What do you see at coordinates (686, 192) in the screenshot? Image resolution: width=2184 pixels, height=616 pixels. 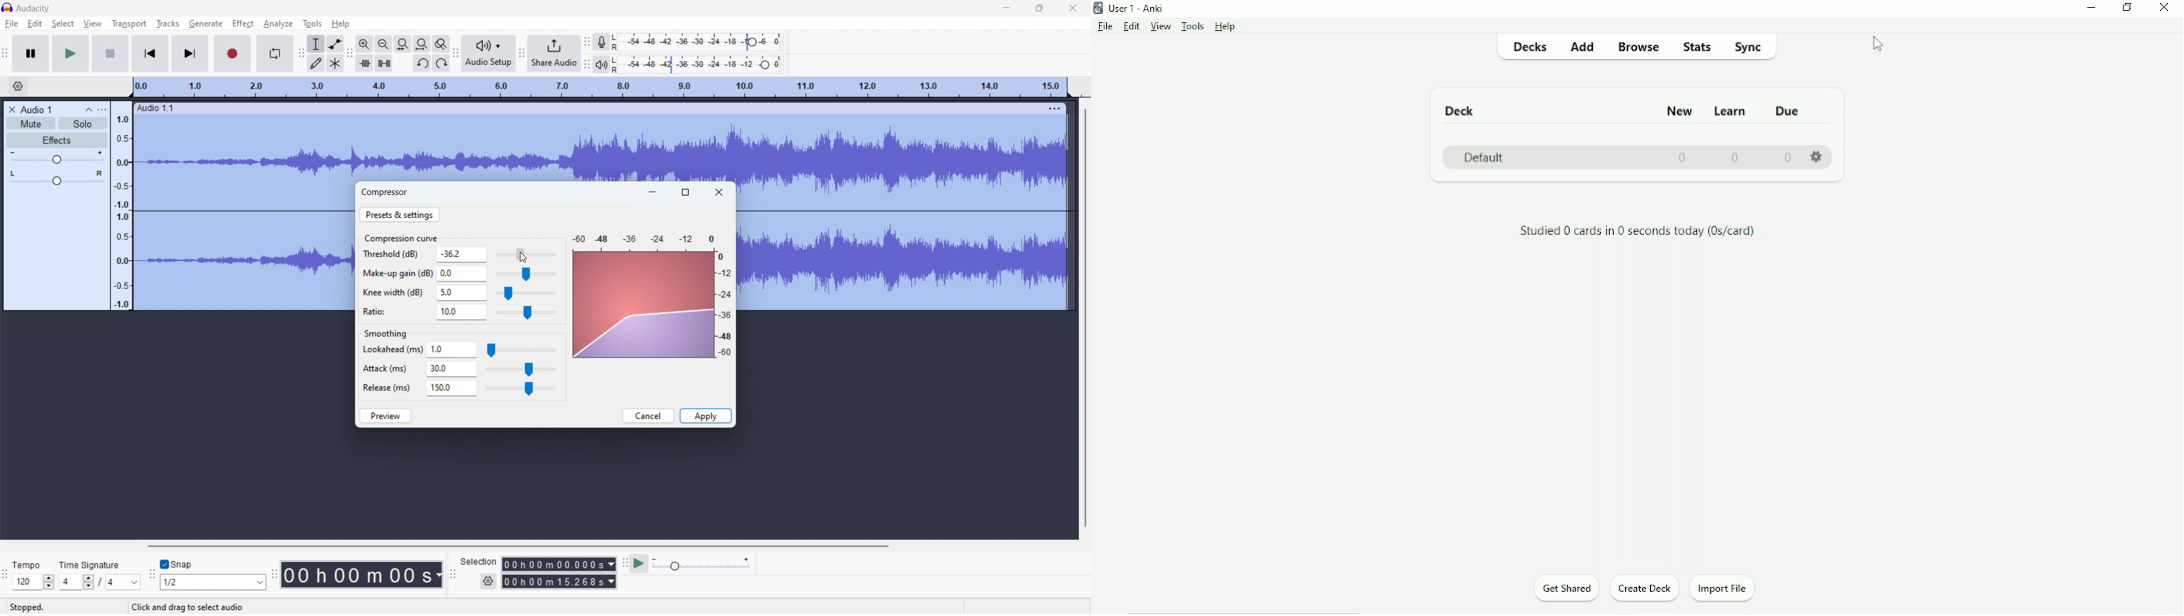 I see `maximize` at bounding box center [686, 192].